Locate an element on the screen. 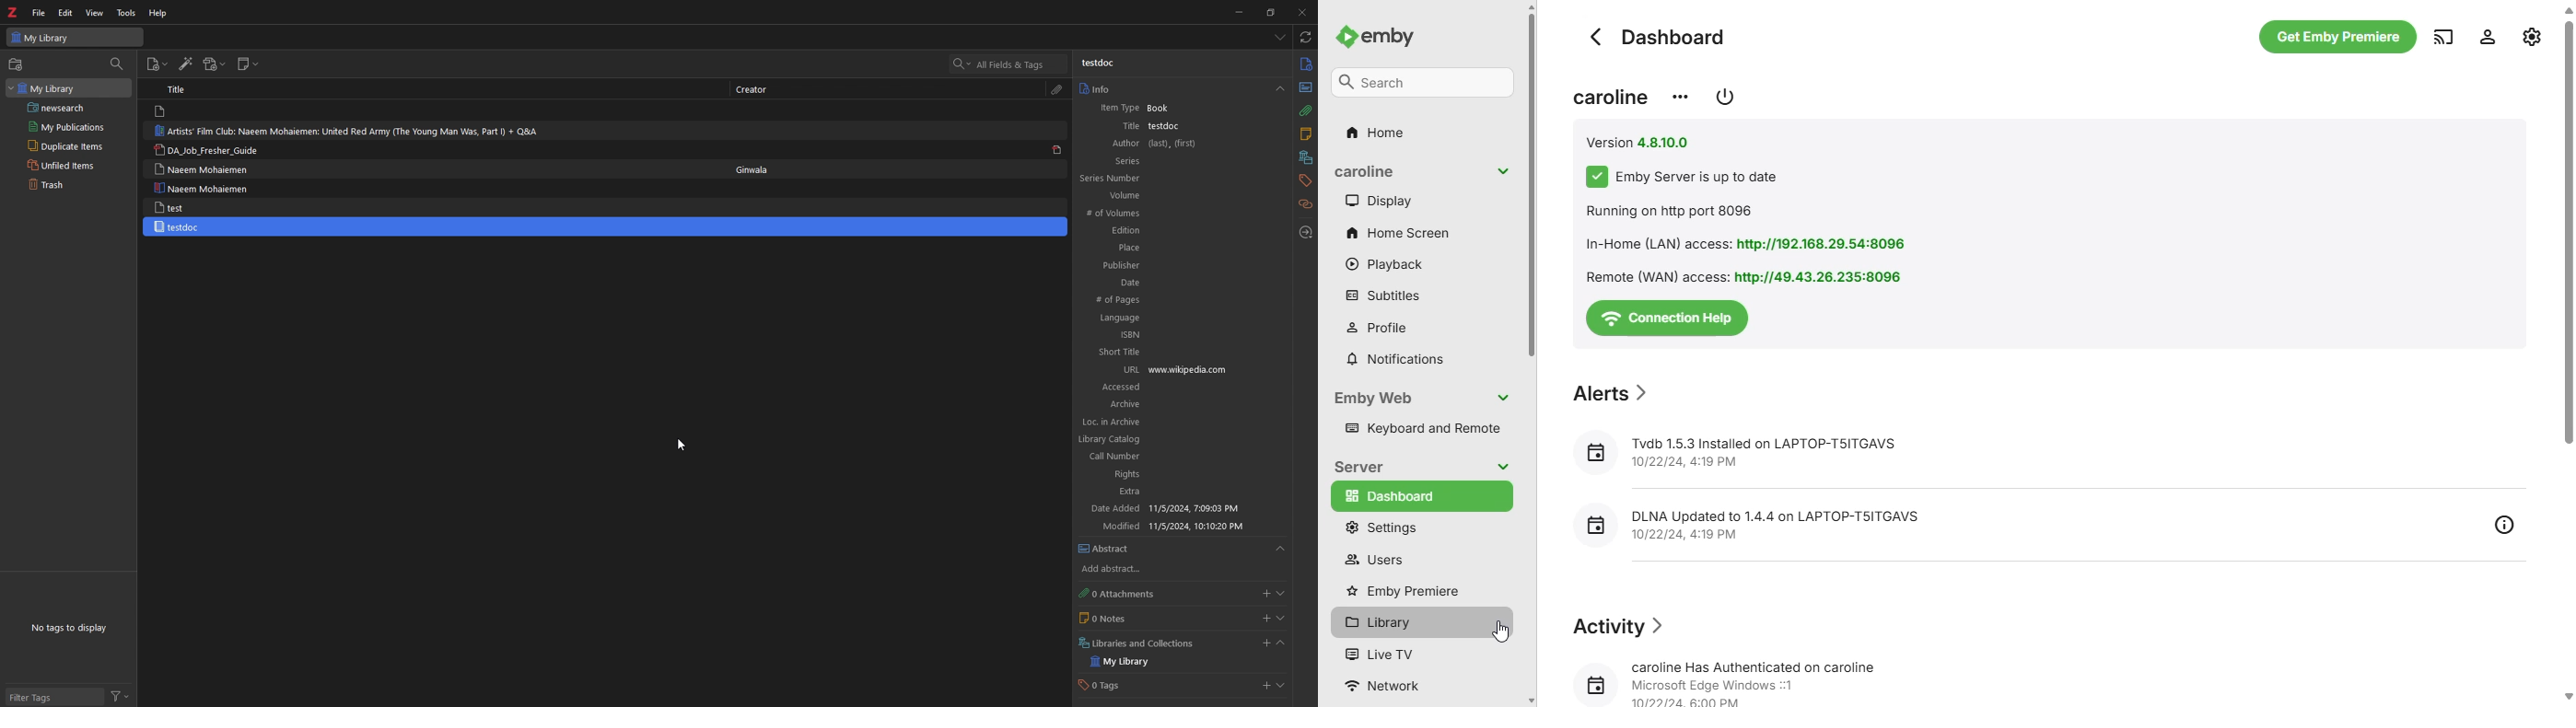 The width and height of the screenshot is (2576, 728). 0 attachment is located at coordinates (1123, 594).